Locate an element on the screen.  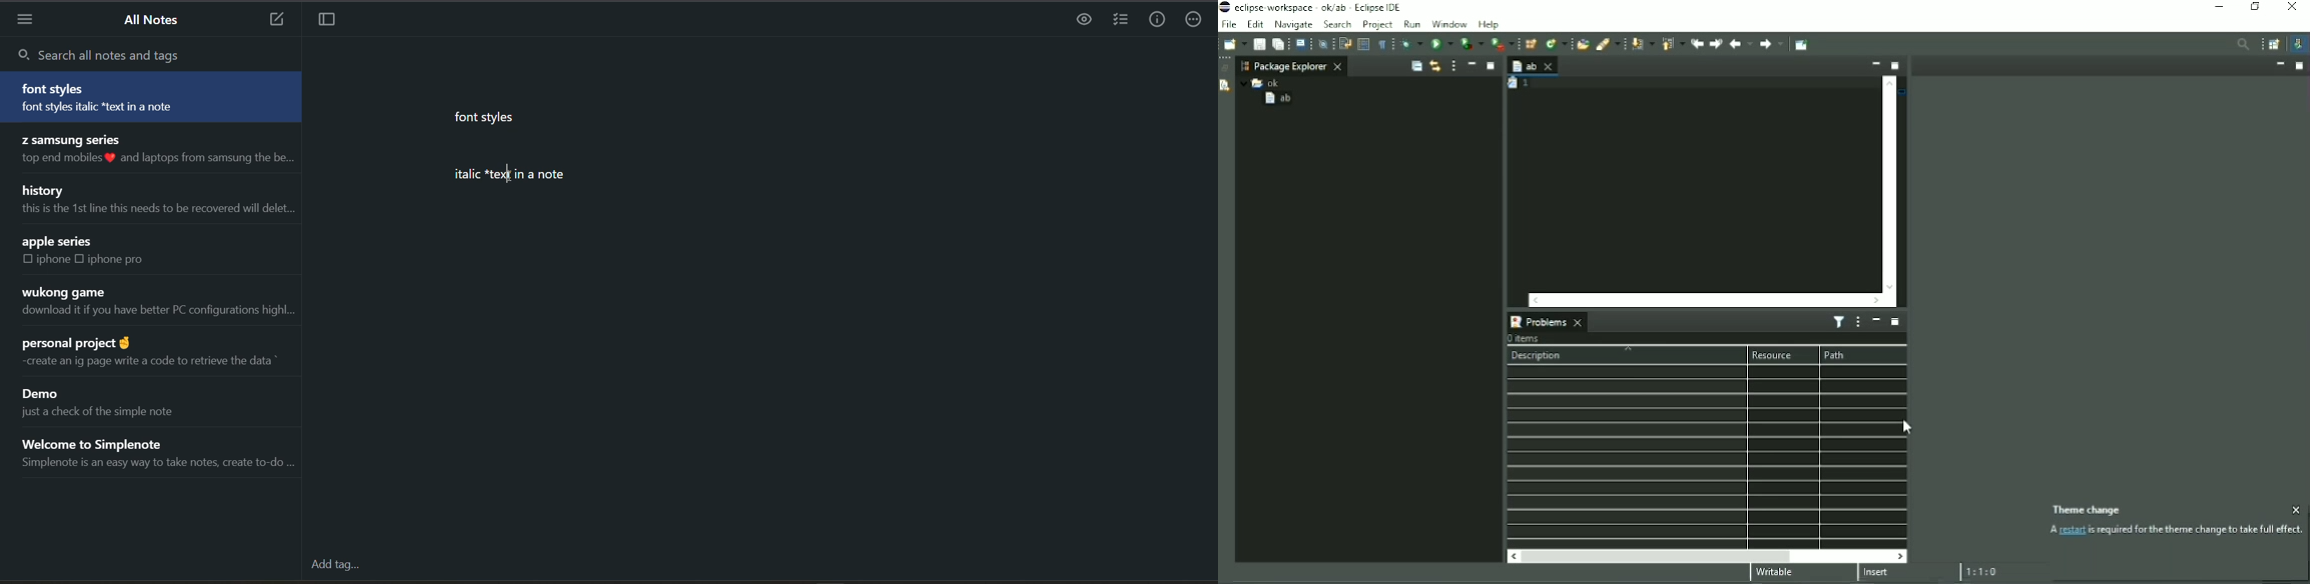
Path is located at coordinates (1835, 355).